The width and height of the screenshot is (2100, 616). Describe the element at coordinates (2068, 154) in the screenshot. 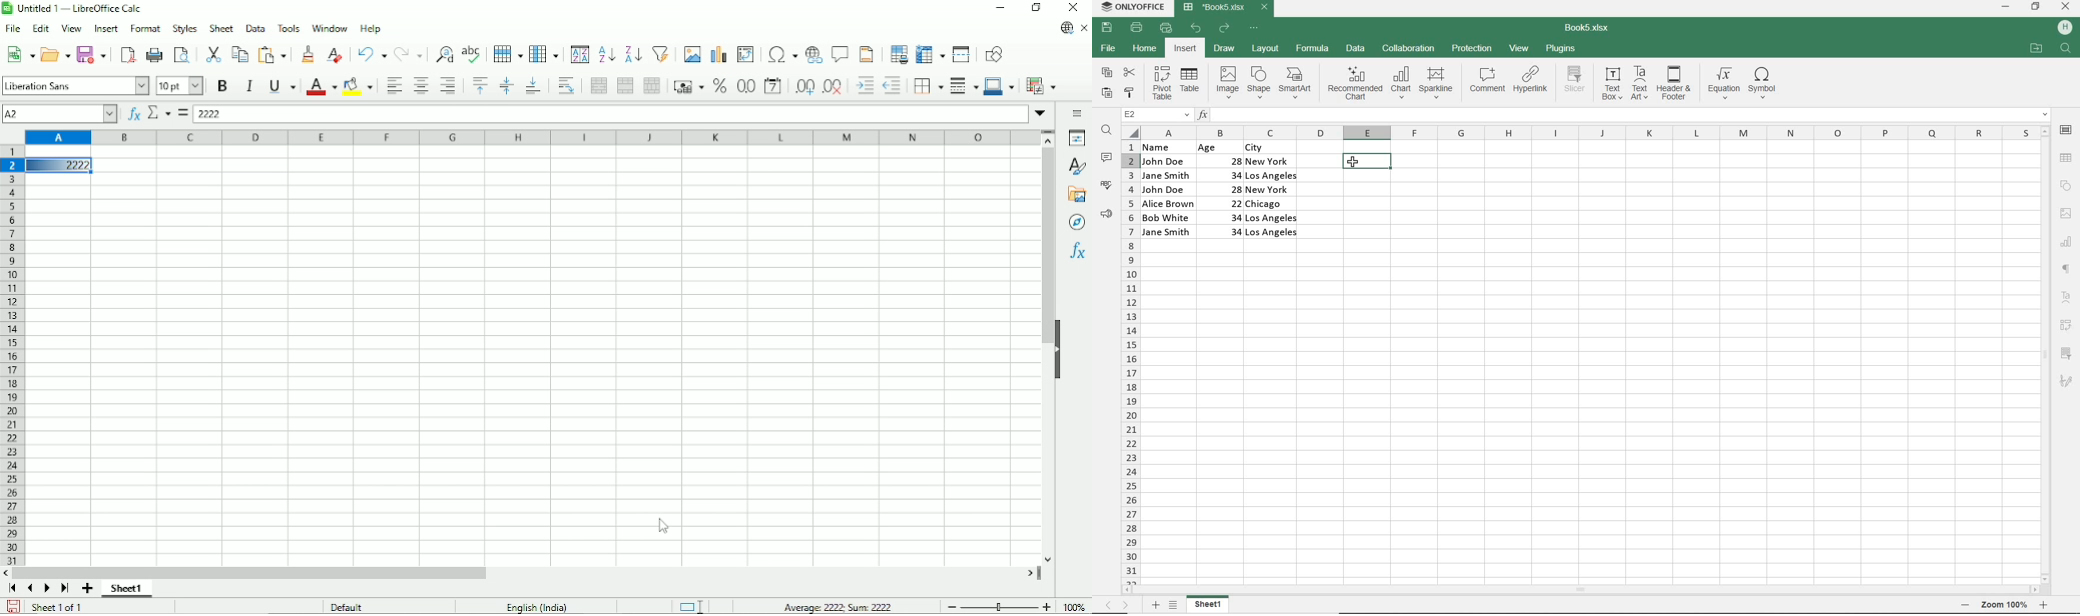

I see `TABLE` at that location.